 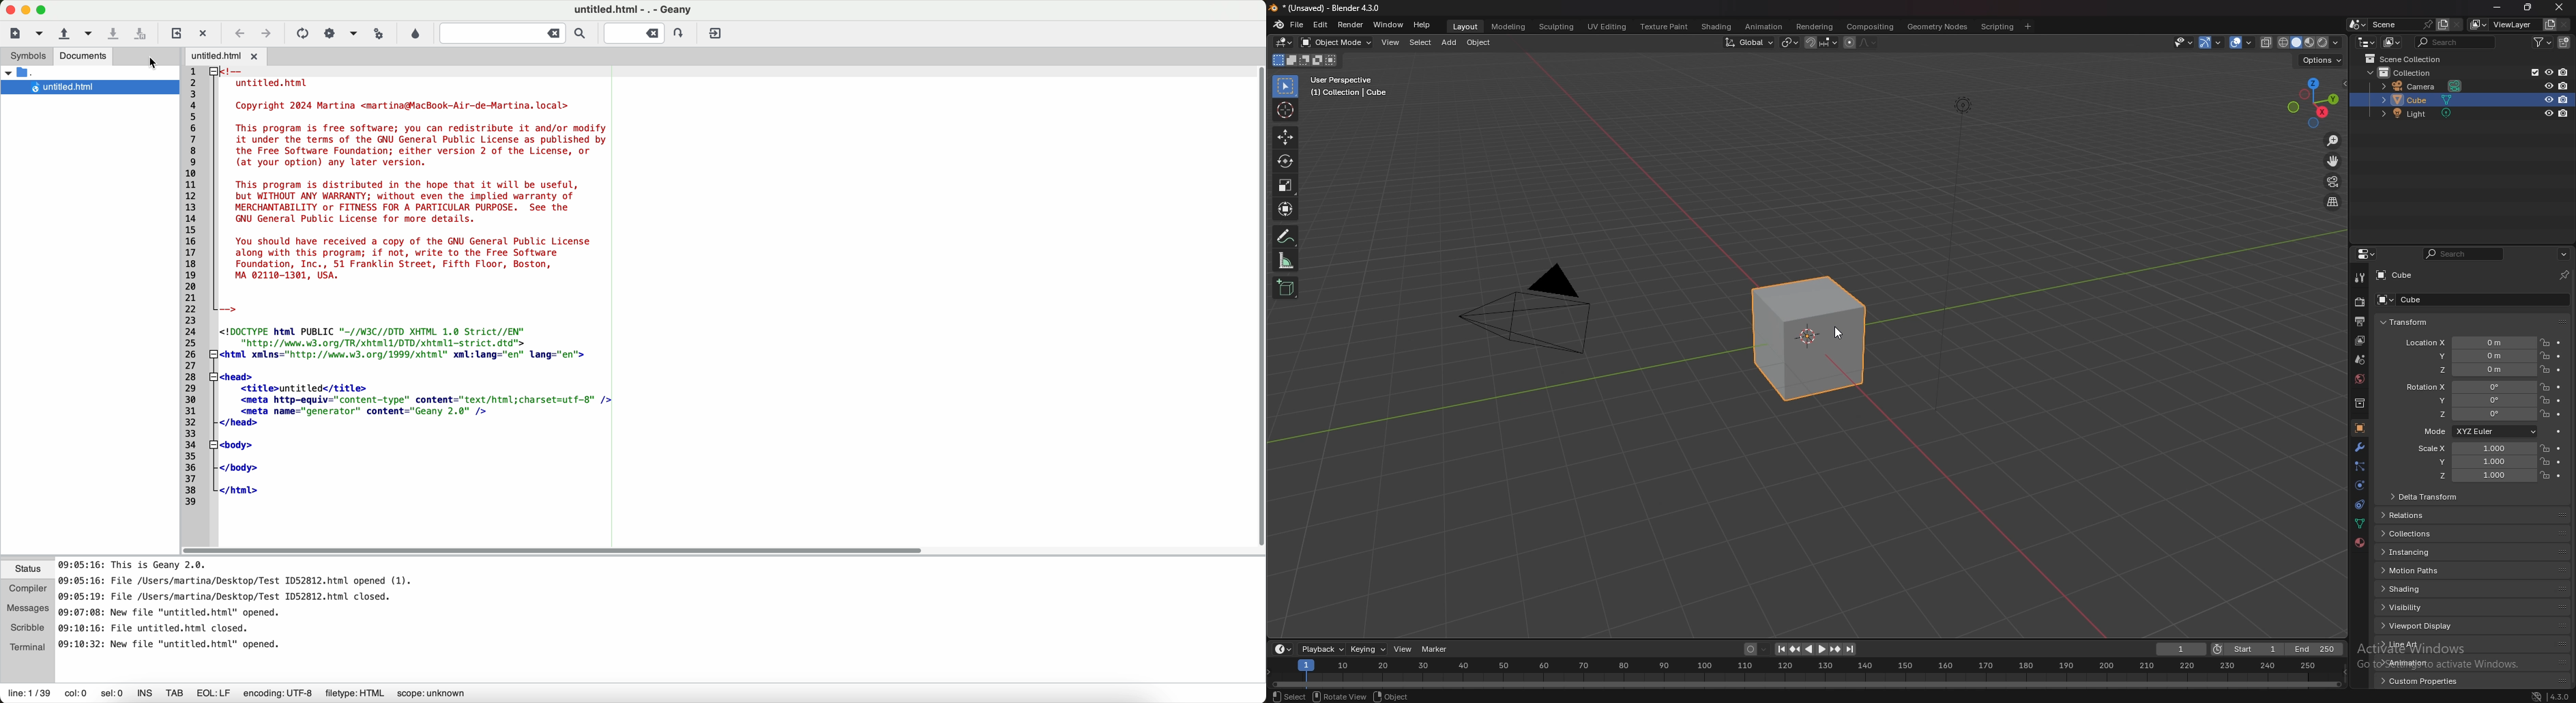 What do you see at coordinates (1321, 25) in the screenshot?
I see `edit` at bounding box center [1321, 25].